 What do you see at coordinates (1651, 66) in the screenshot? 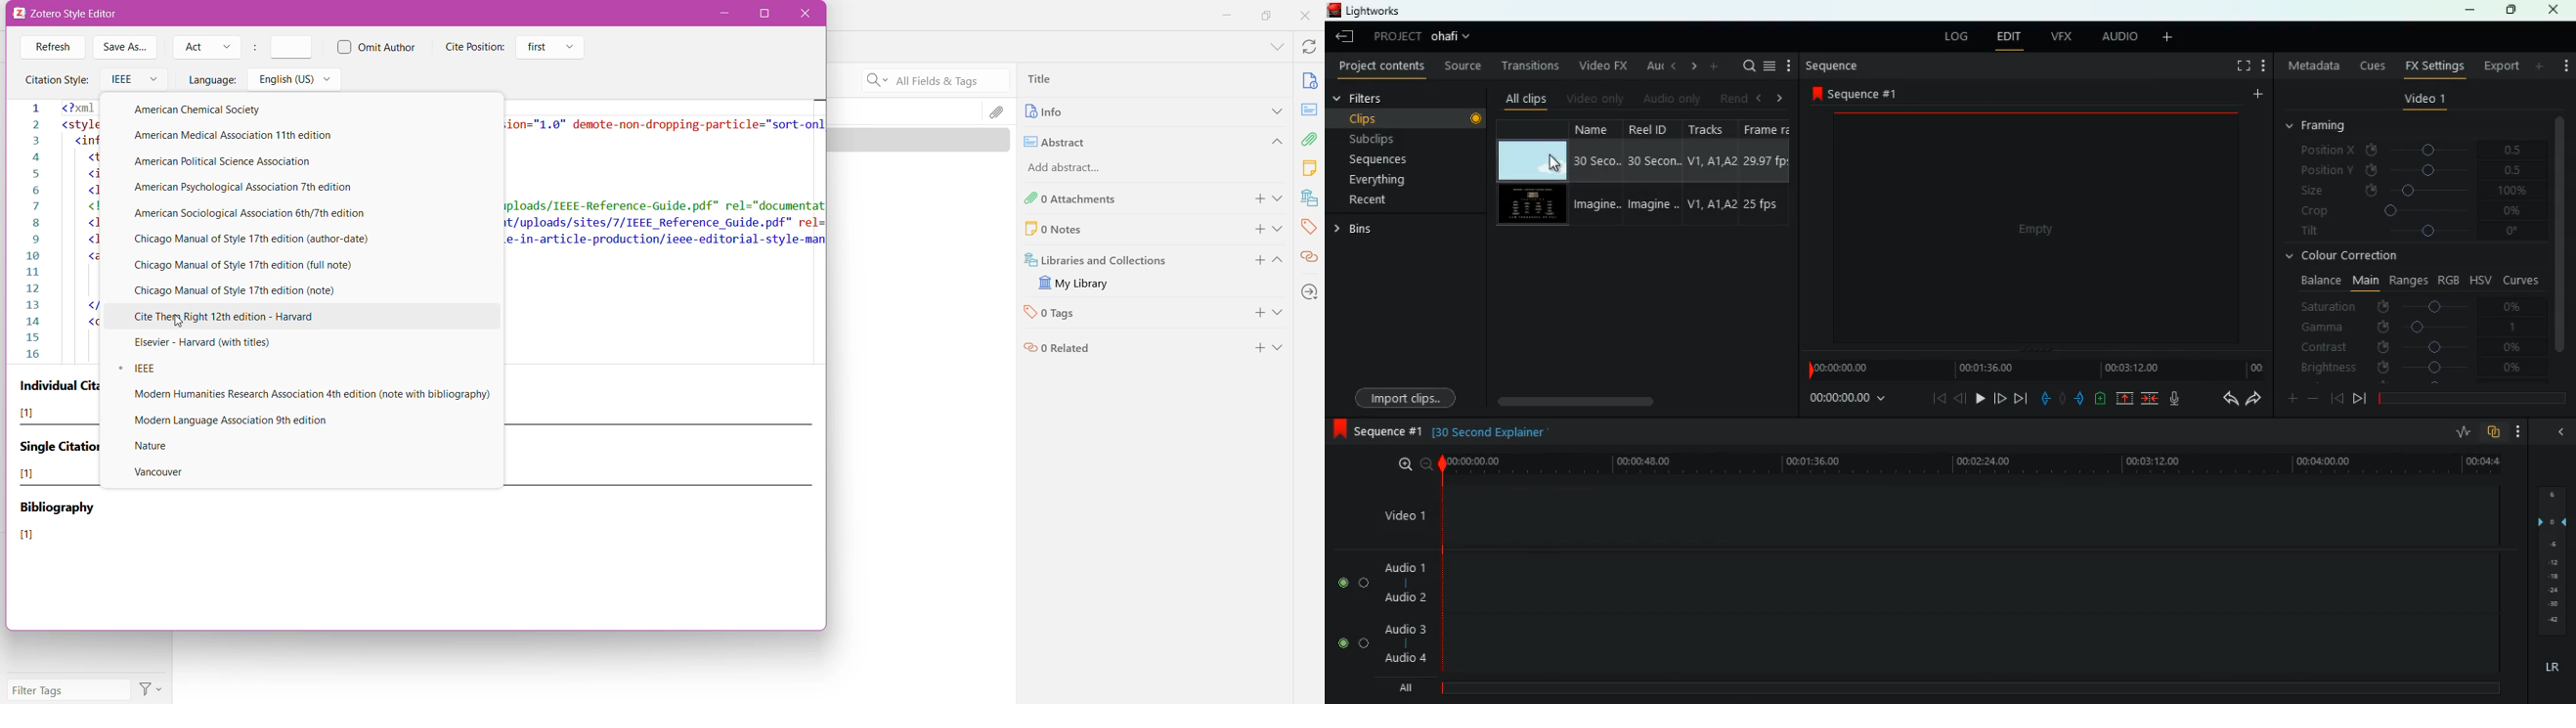
I see `au` at bounding box center [1651, 66].